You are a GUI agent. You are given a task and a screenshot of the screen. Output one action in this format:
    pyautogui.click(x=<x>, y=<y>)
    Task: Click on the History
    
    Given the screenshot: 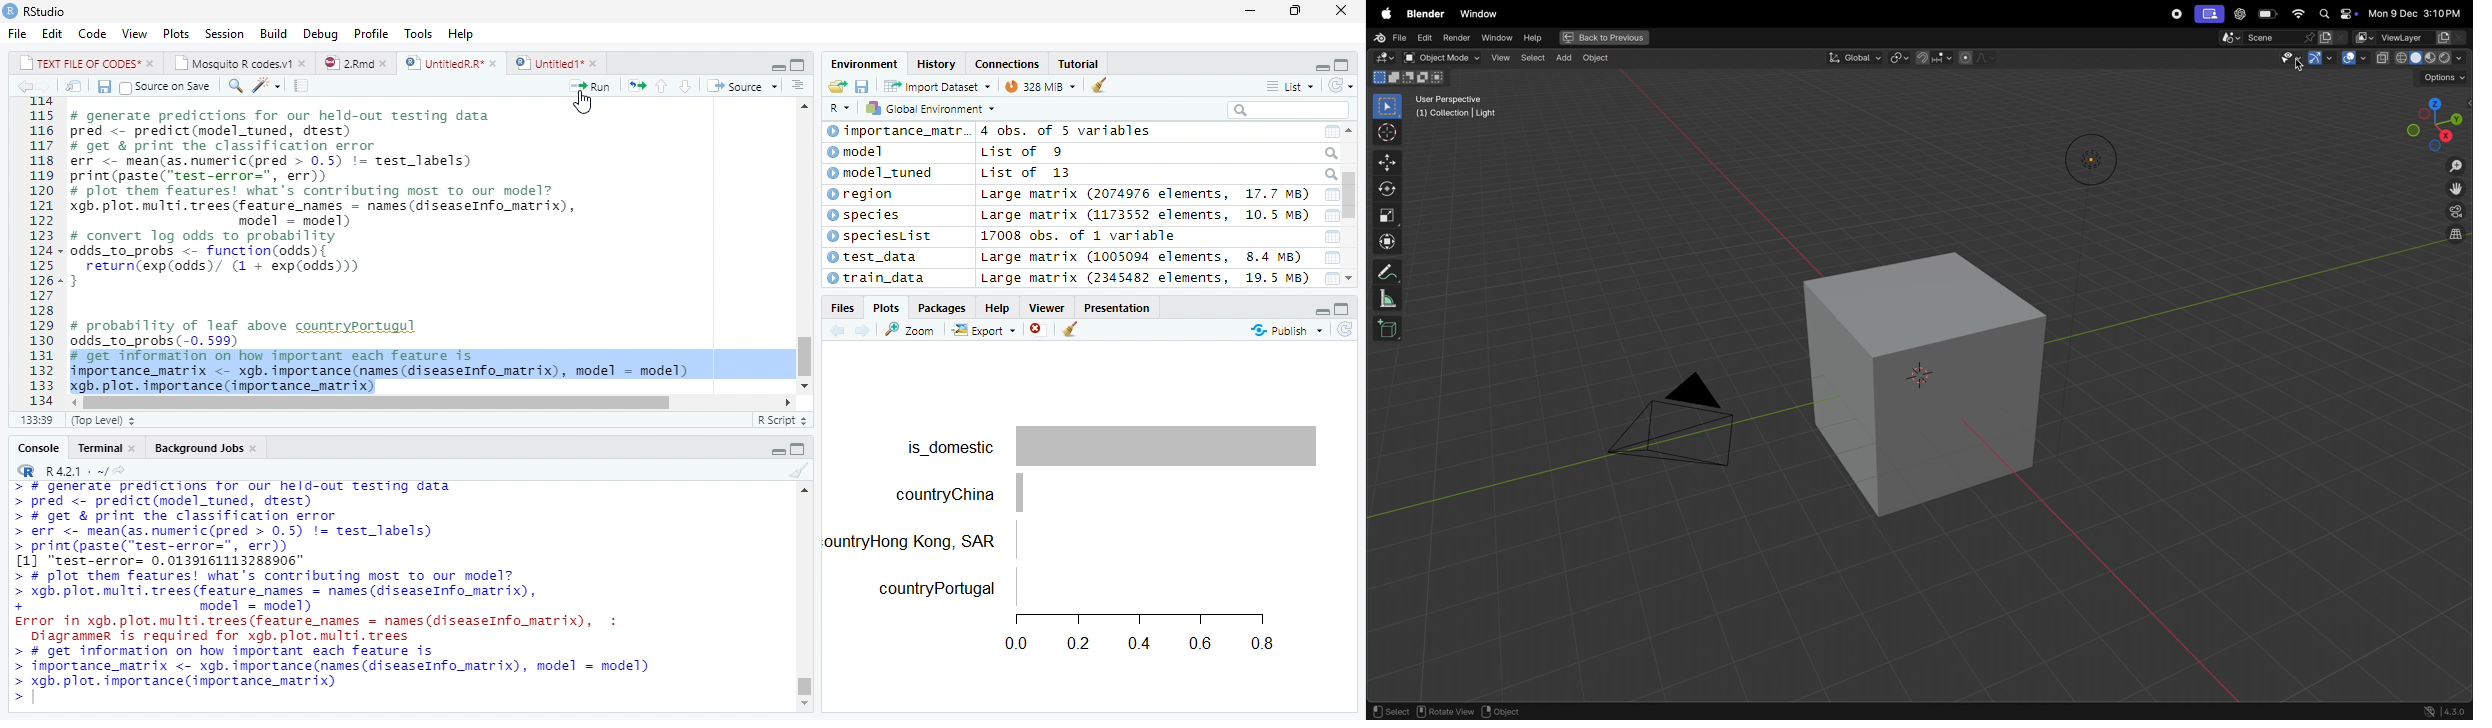 What is the action you would take?
    pyautogui.click(x=938, y=64)
    